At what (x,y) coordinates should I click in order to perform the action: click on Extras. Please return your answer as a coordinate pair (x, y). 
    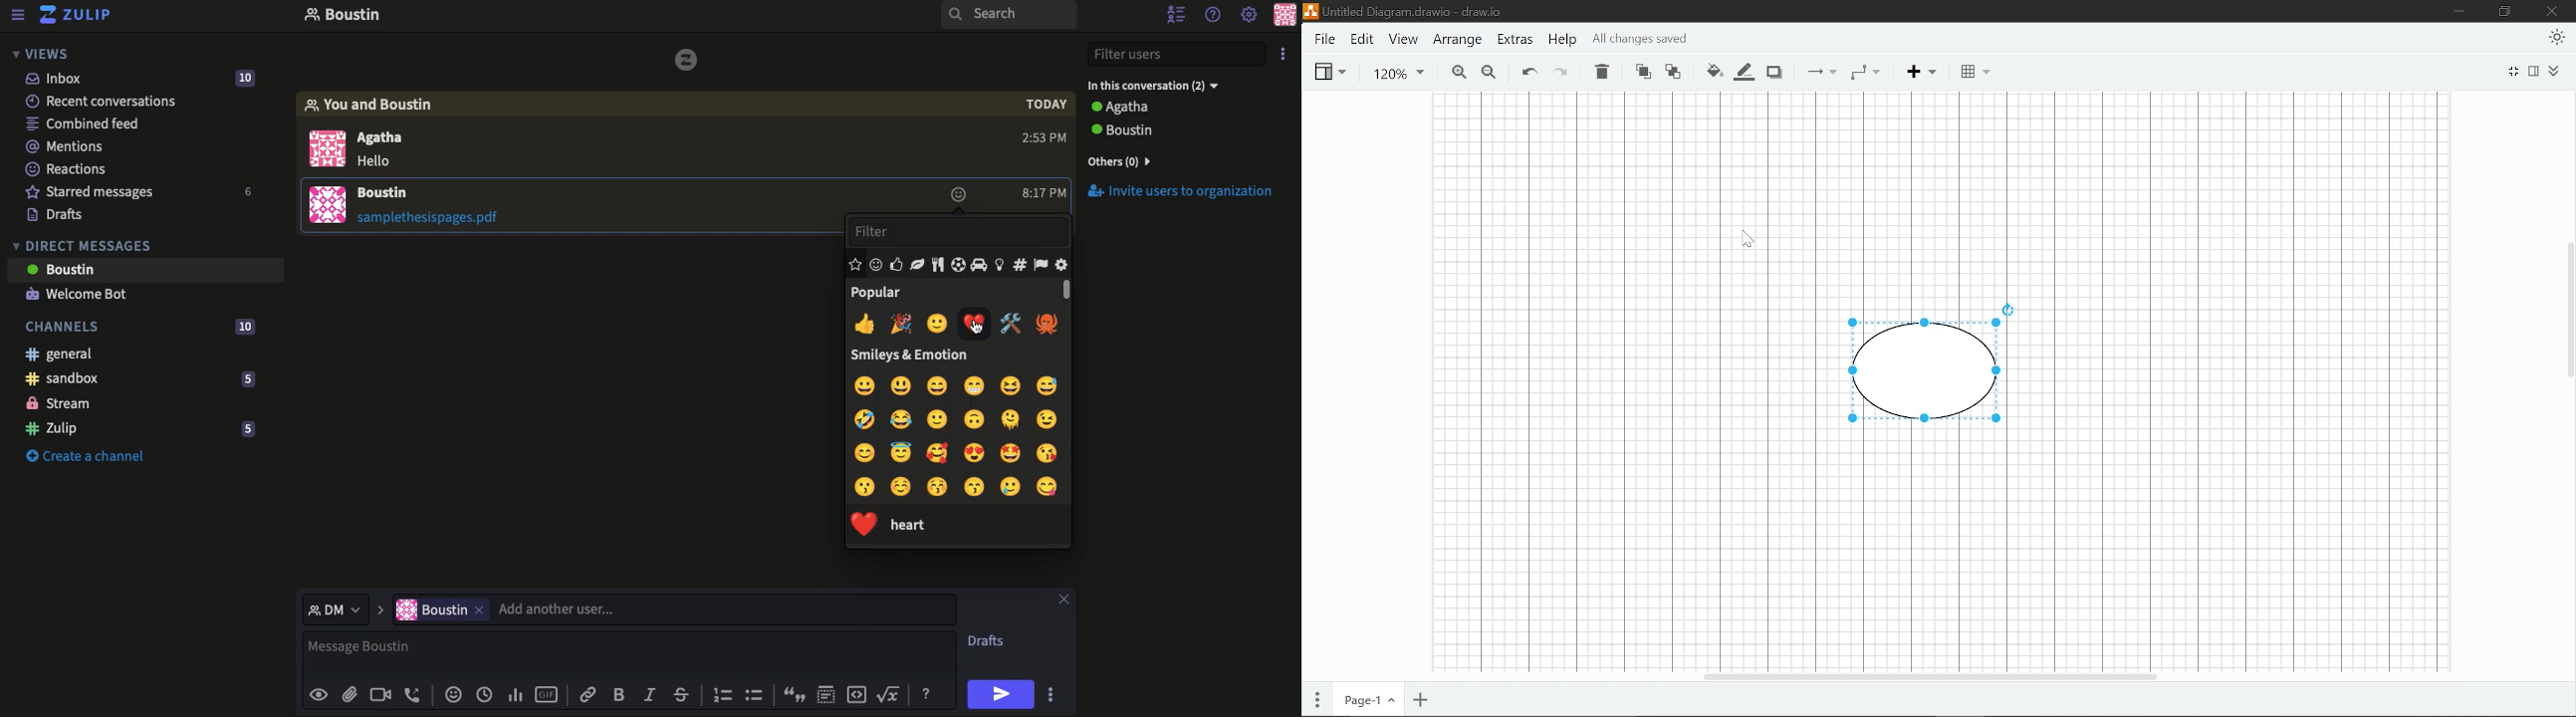
    Looking at the image, I should click on (1515, 39).